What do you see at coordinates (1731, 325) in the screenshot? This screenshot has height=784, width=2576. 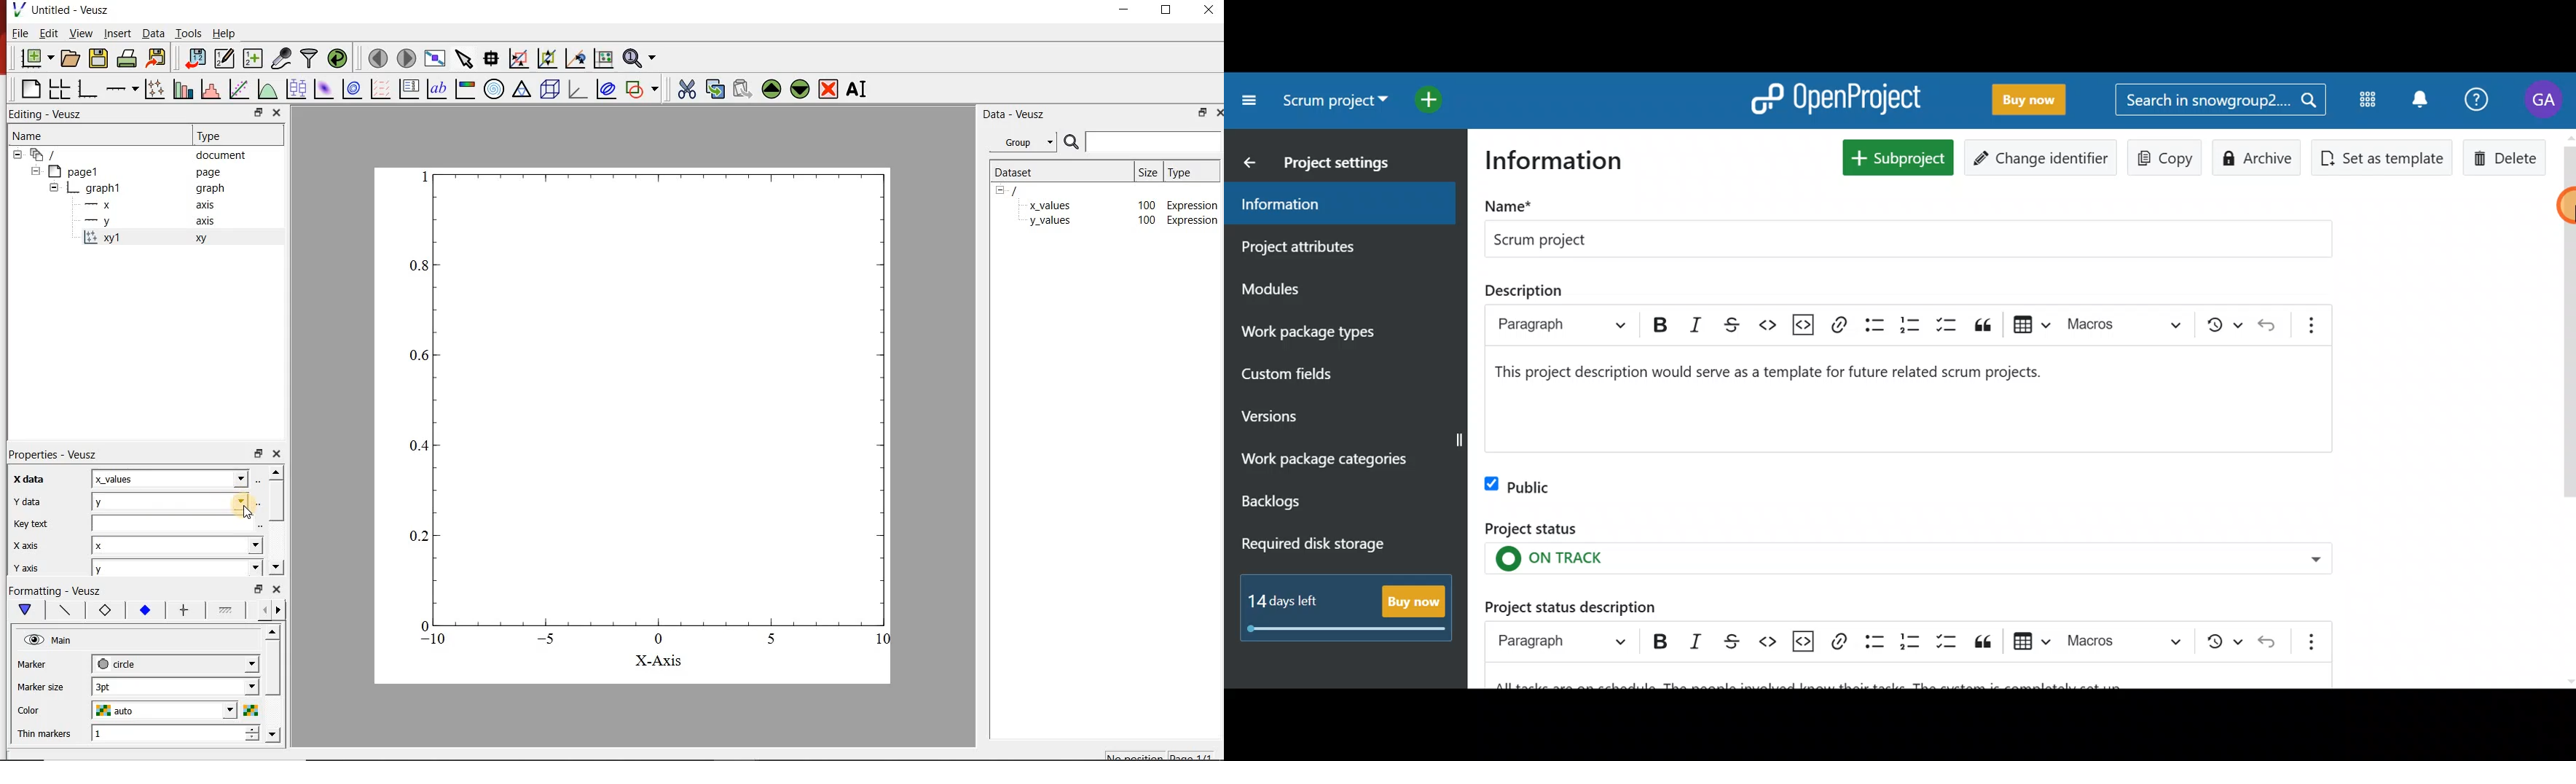 I see `strikethrough` at bounding box center [1731, 325].